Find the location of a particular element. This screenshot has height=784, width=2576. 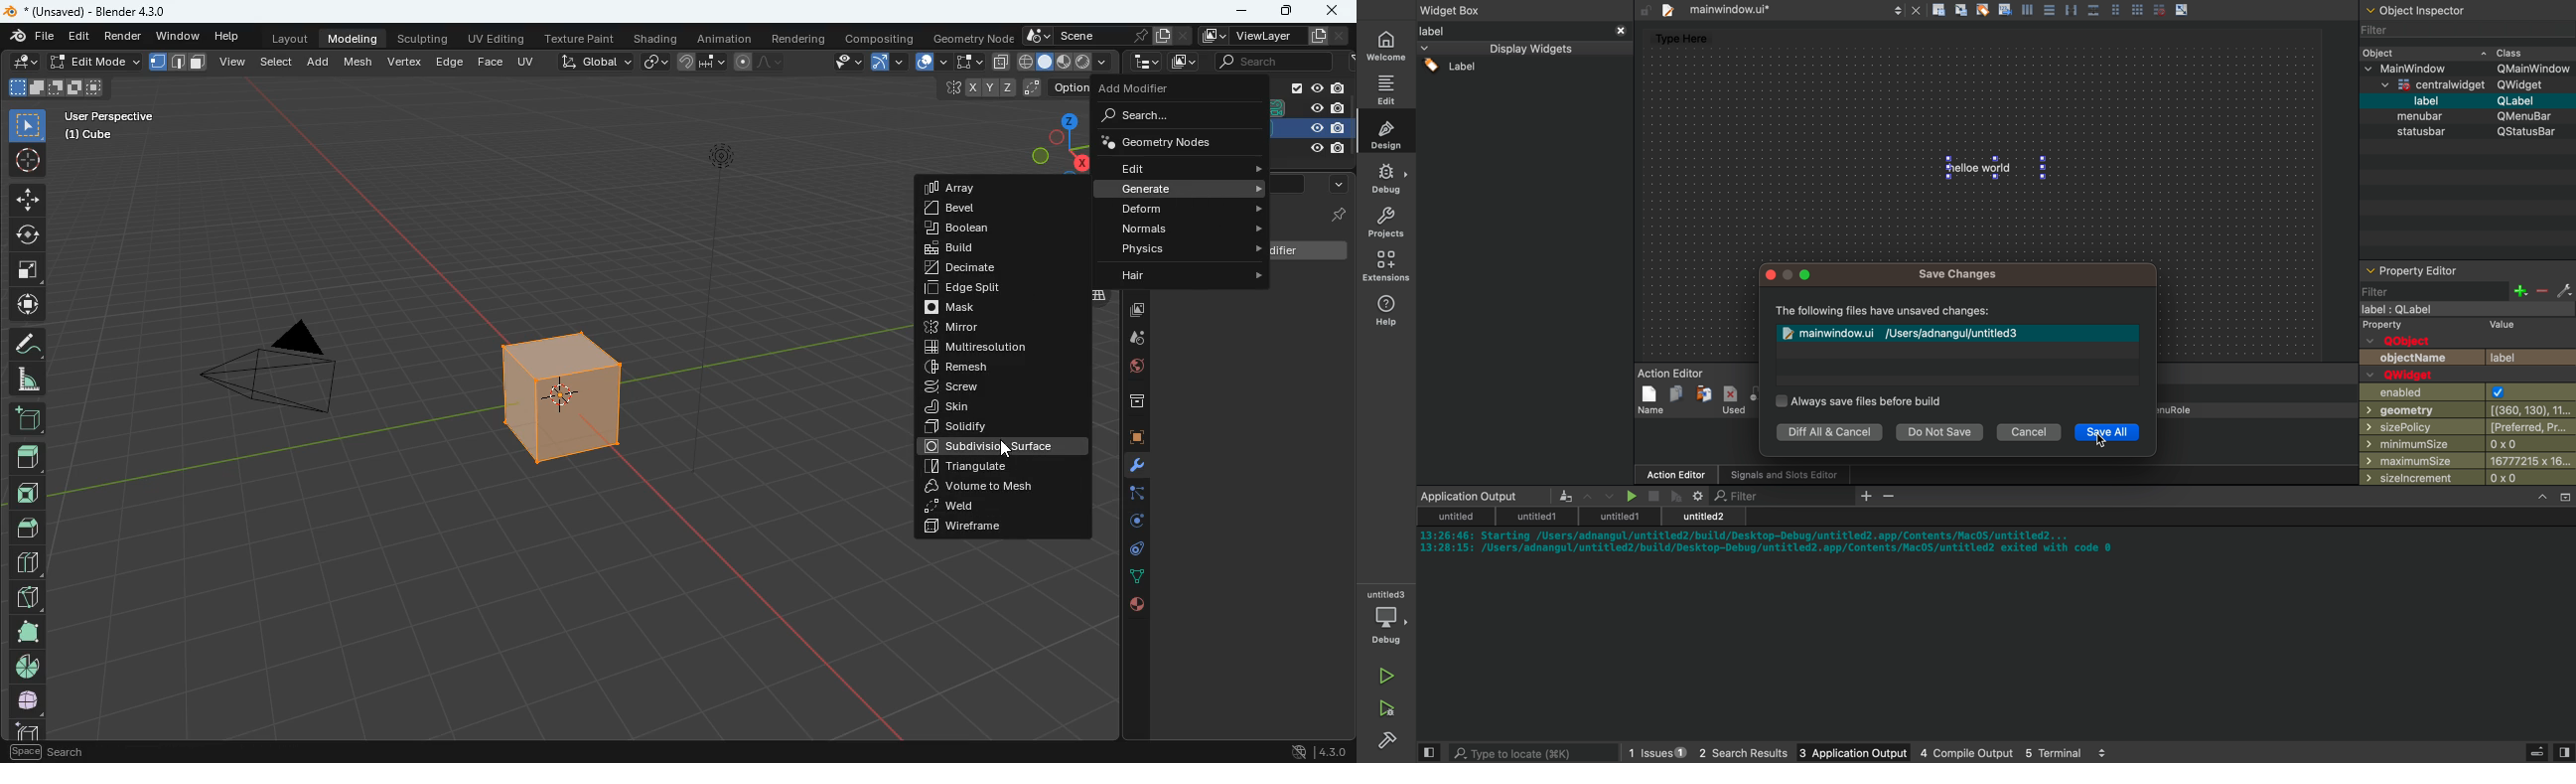

roof is located at coordinates (27, 530).